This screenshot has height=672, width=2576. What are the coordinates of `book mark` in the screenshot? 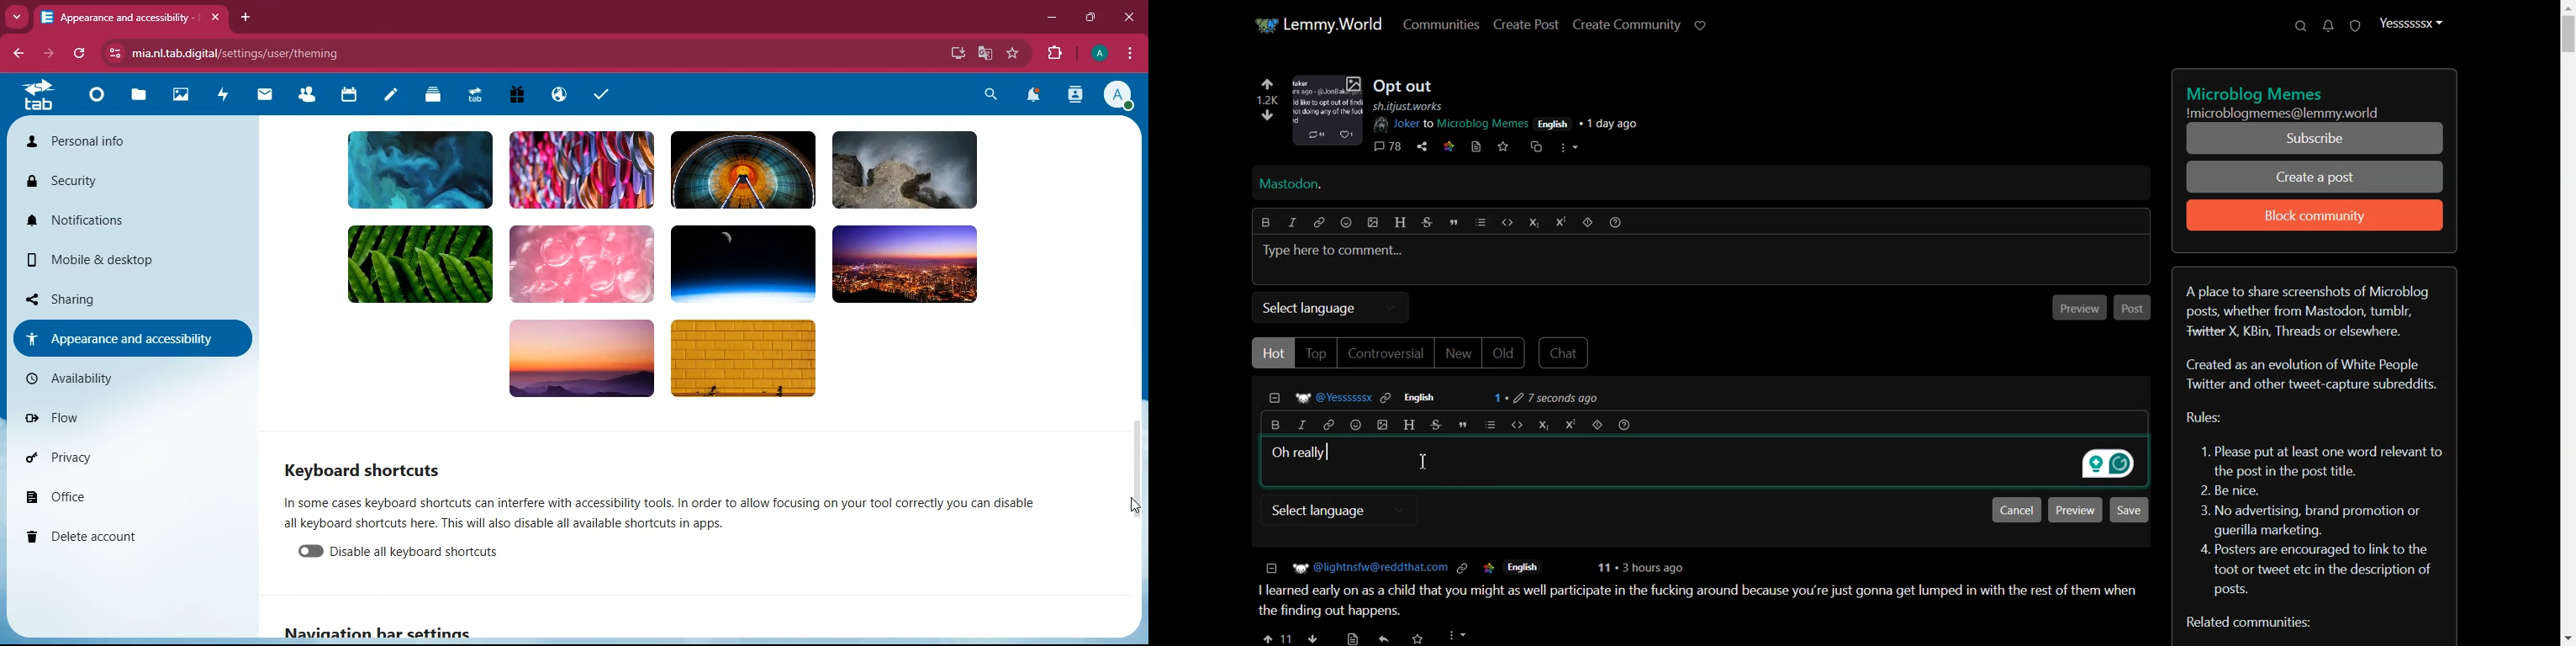 It's located at (1476, 147).